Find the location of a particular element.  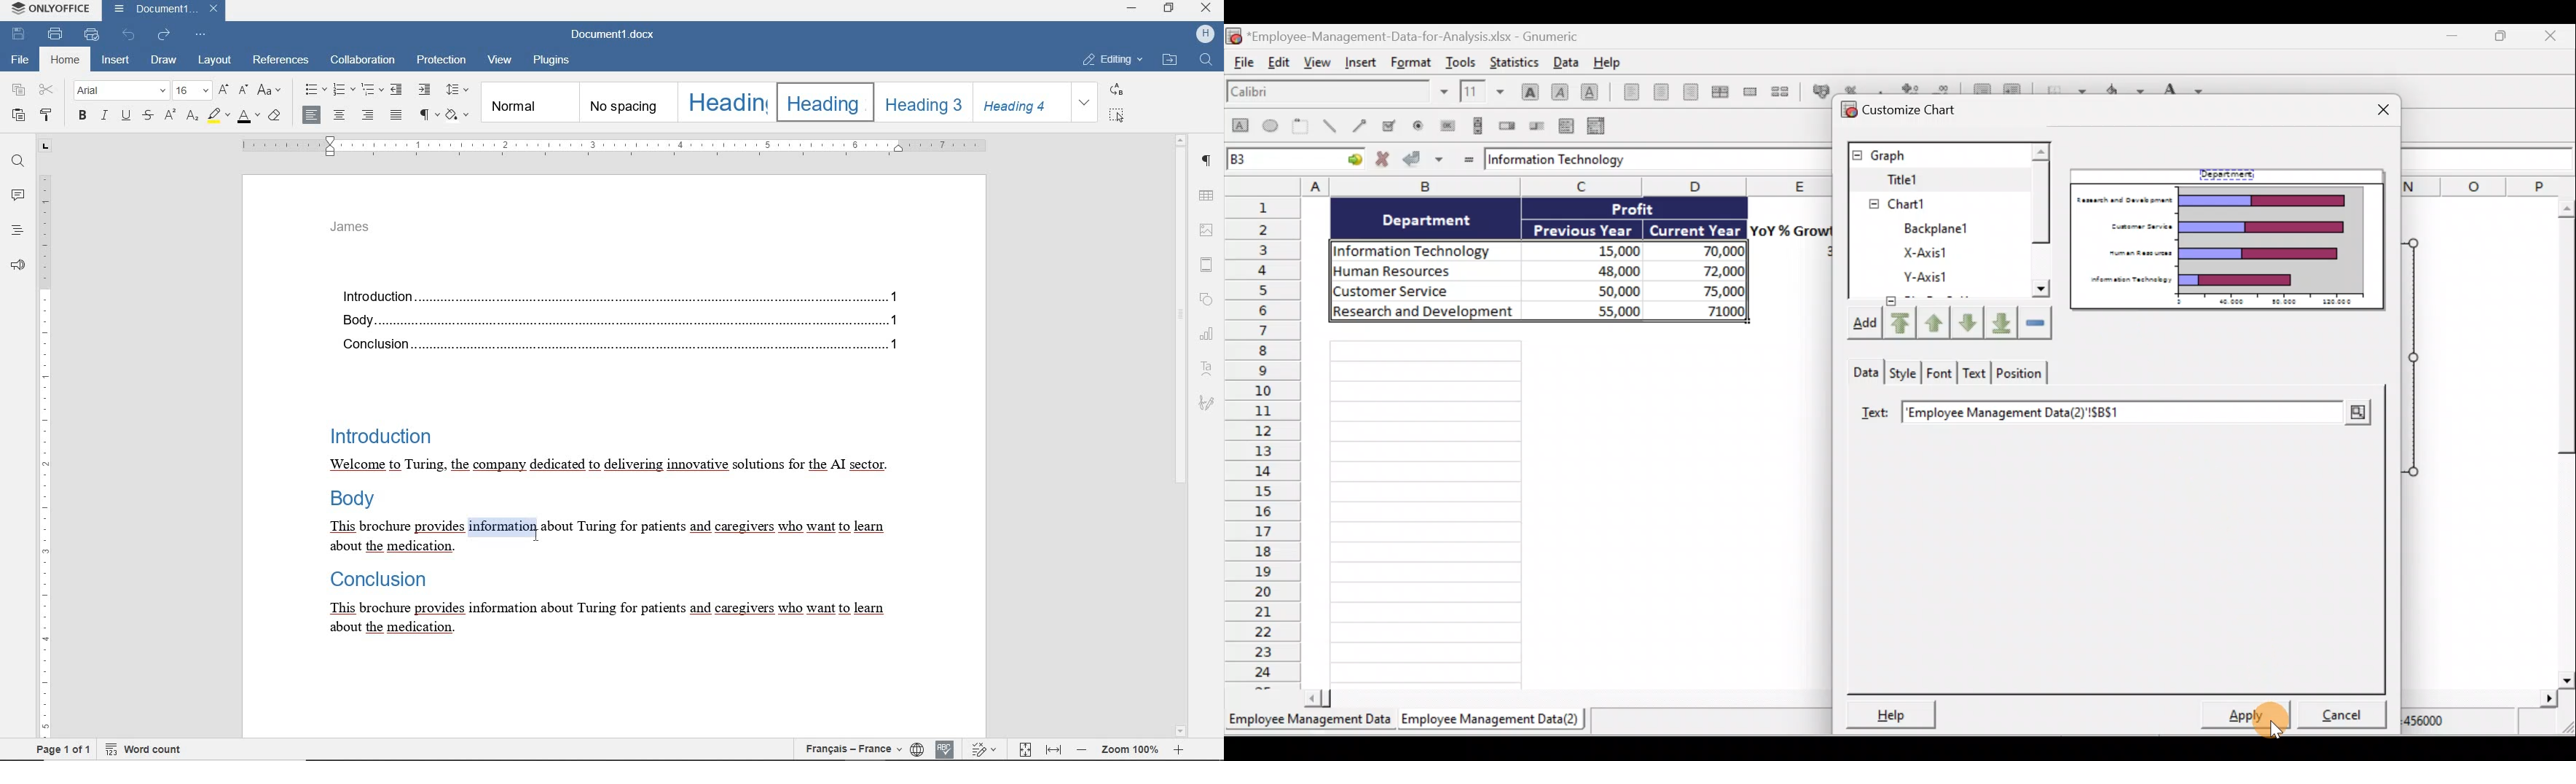

UNDO is located at coordinates (128, 34).